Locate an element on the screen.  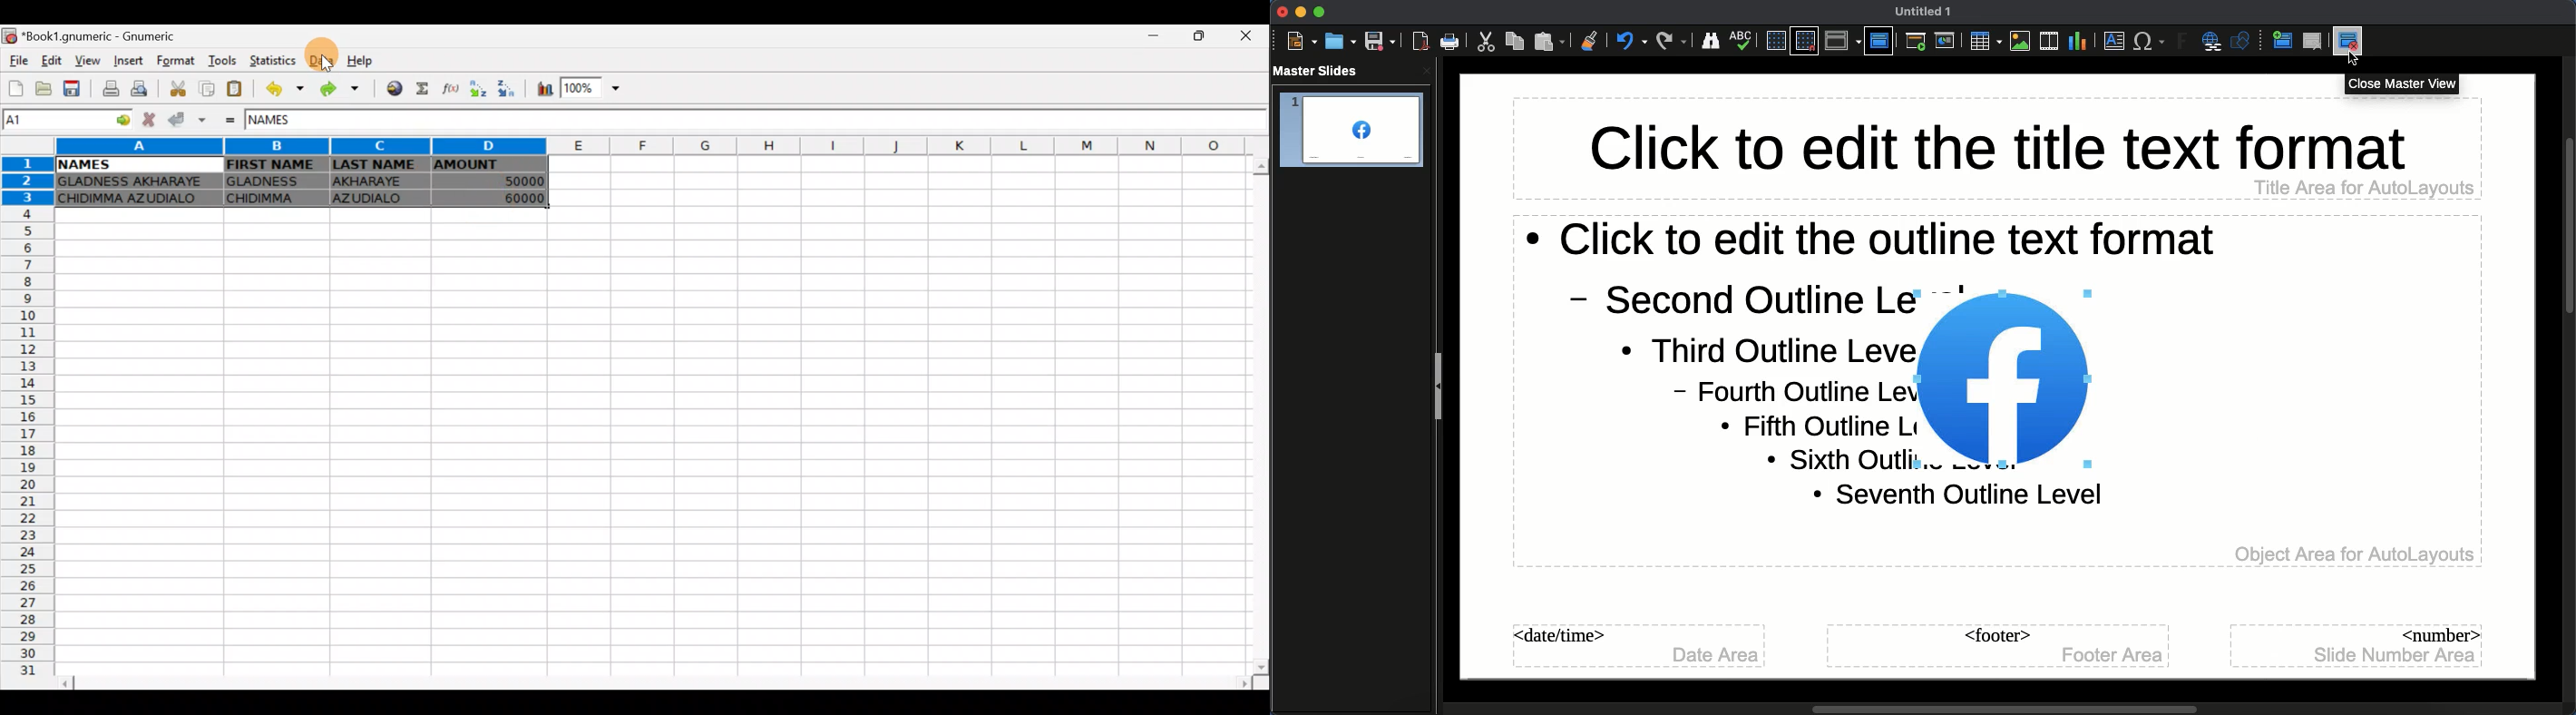
Close master view is located at coordinates (2404, 84).